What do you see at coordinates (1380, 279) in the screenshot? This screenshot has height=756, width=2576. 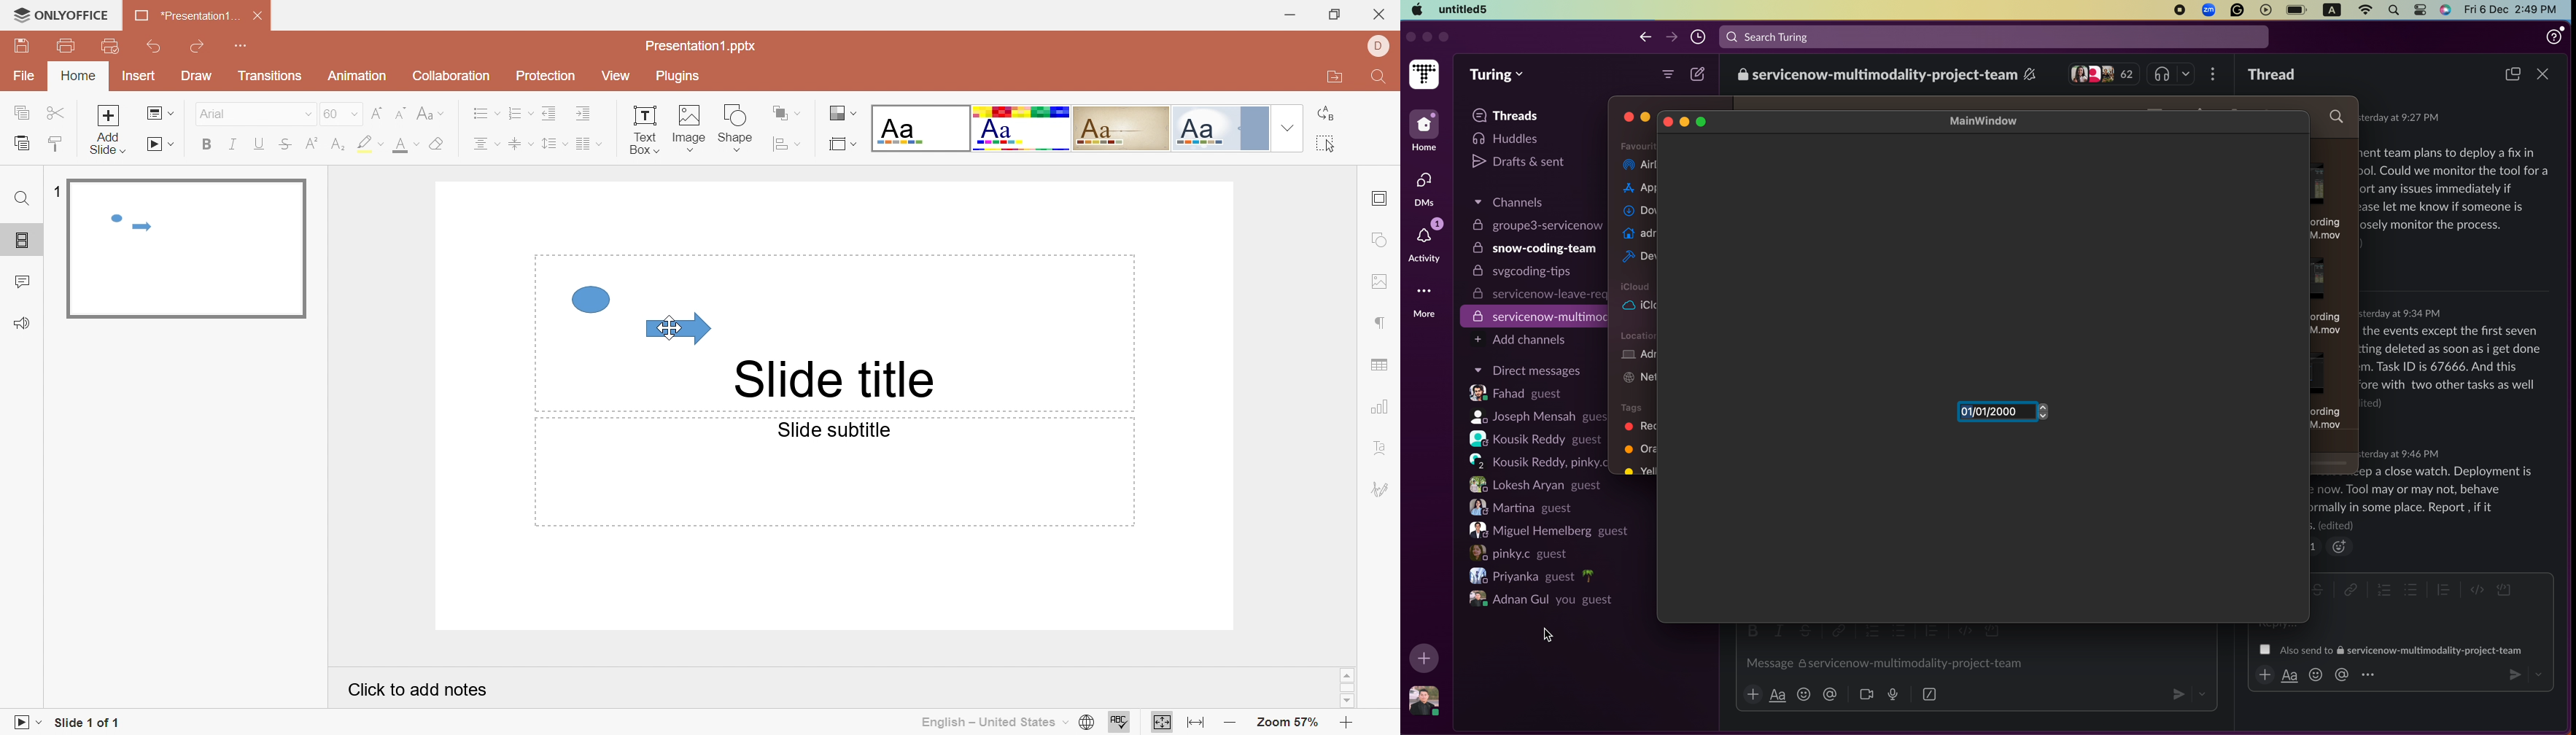 I see `image settings` at bounding box center [1380, 279].